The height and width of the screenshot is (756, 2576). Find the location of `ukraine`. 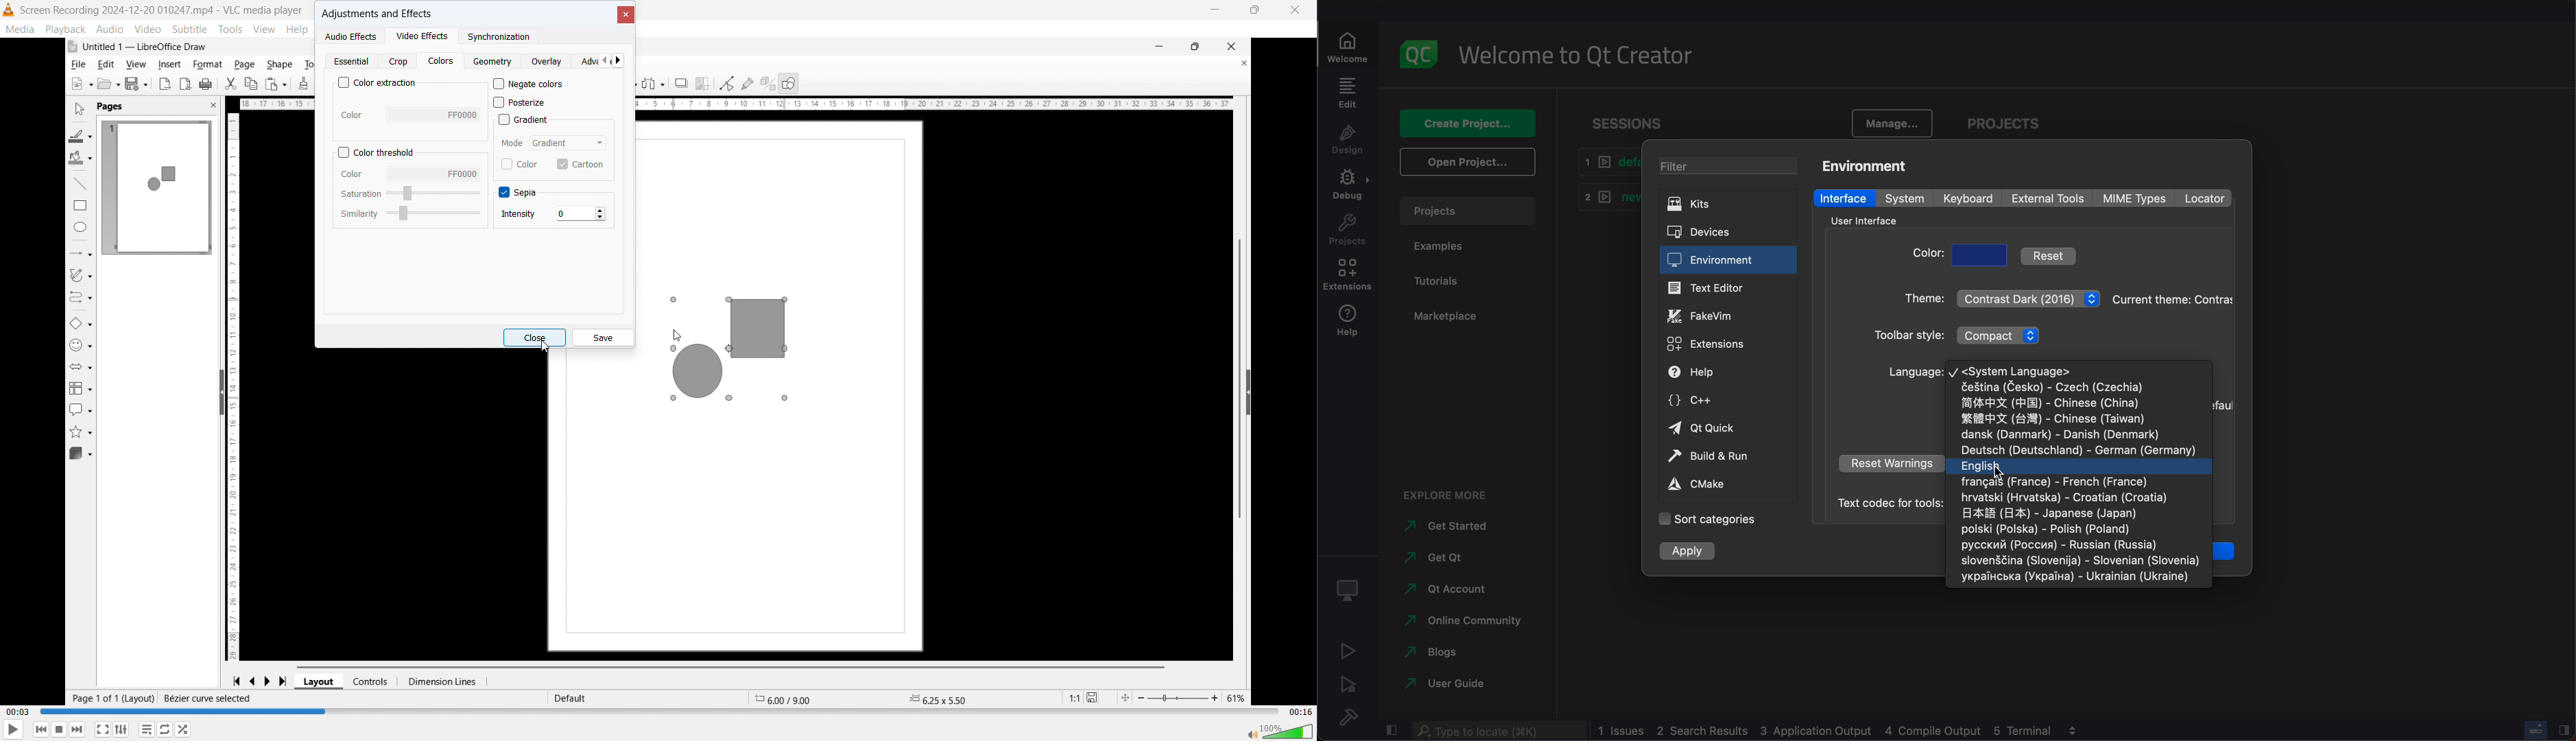

ukraine is located at coordinates (2083, 578).